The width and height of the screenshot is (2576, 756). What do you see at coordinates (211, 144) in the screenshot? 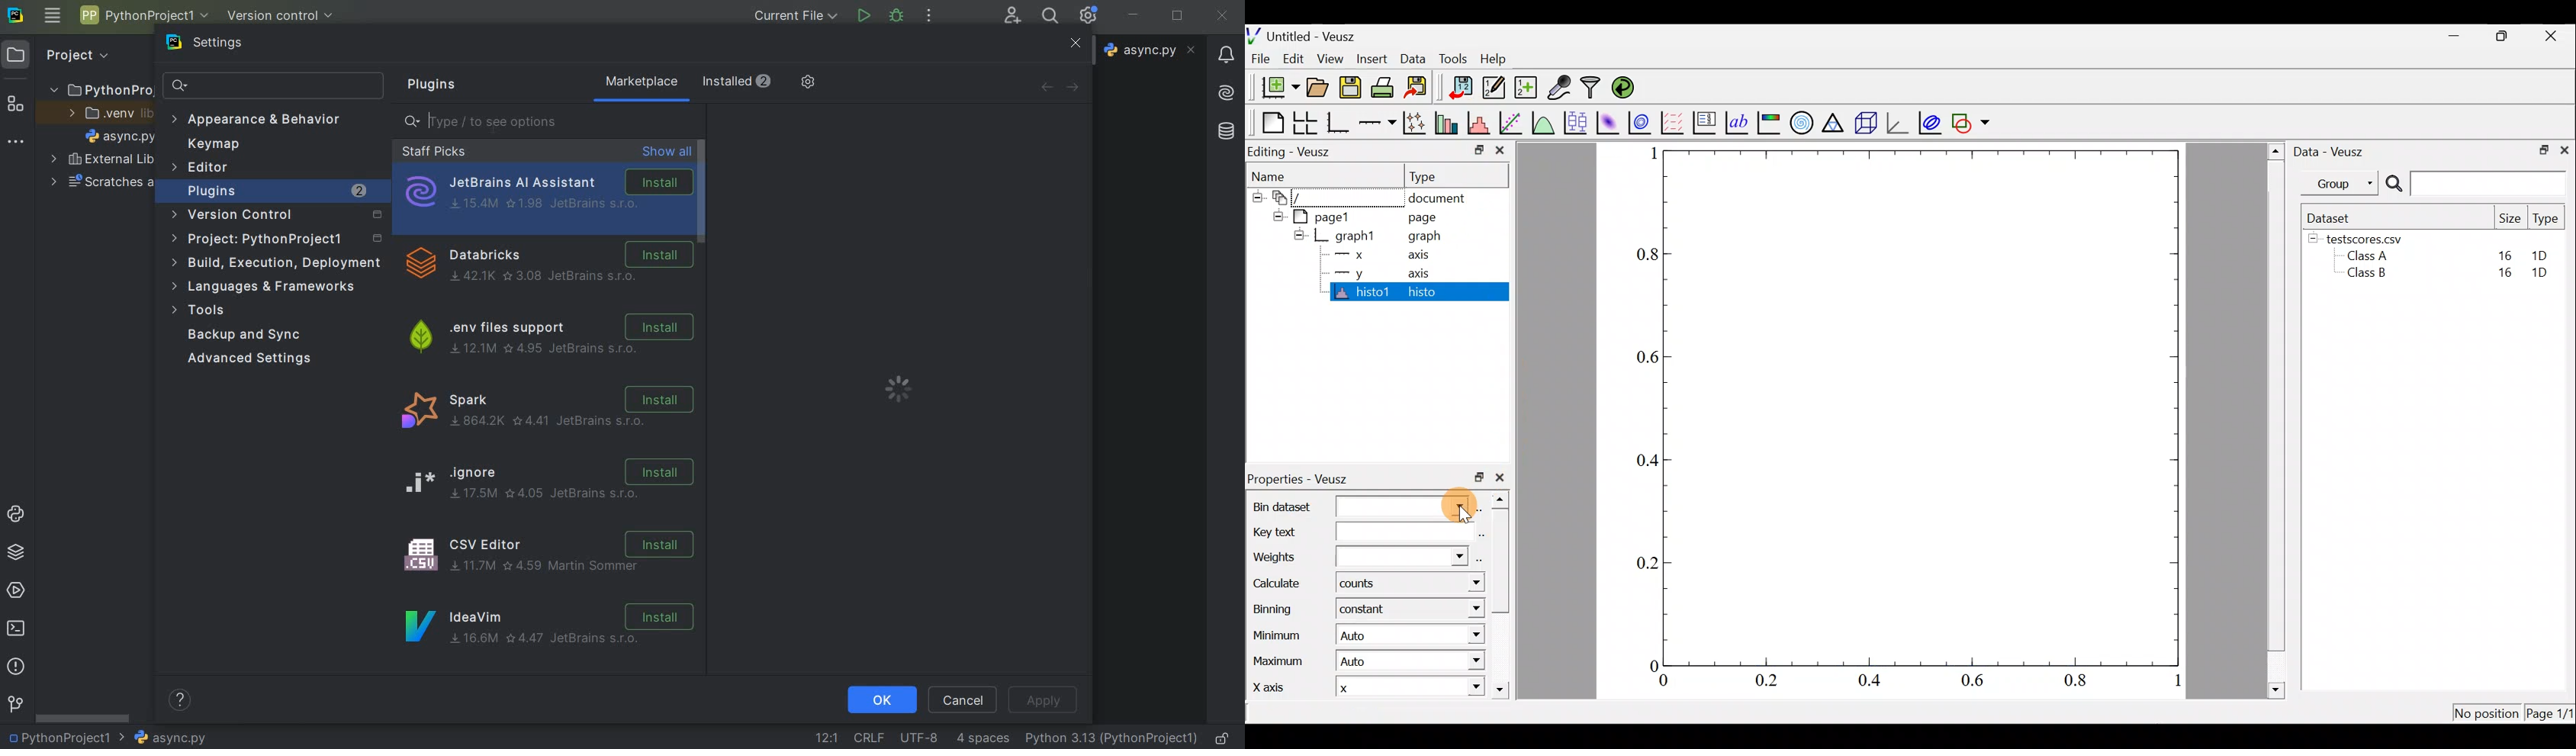
I see `keymap` at bounding box center [211, 144].